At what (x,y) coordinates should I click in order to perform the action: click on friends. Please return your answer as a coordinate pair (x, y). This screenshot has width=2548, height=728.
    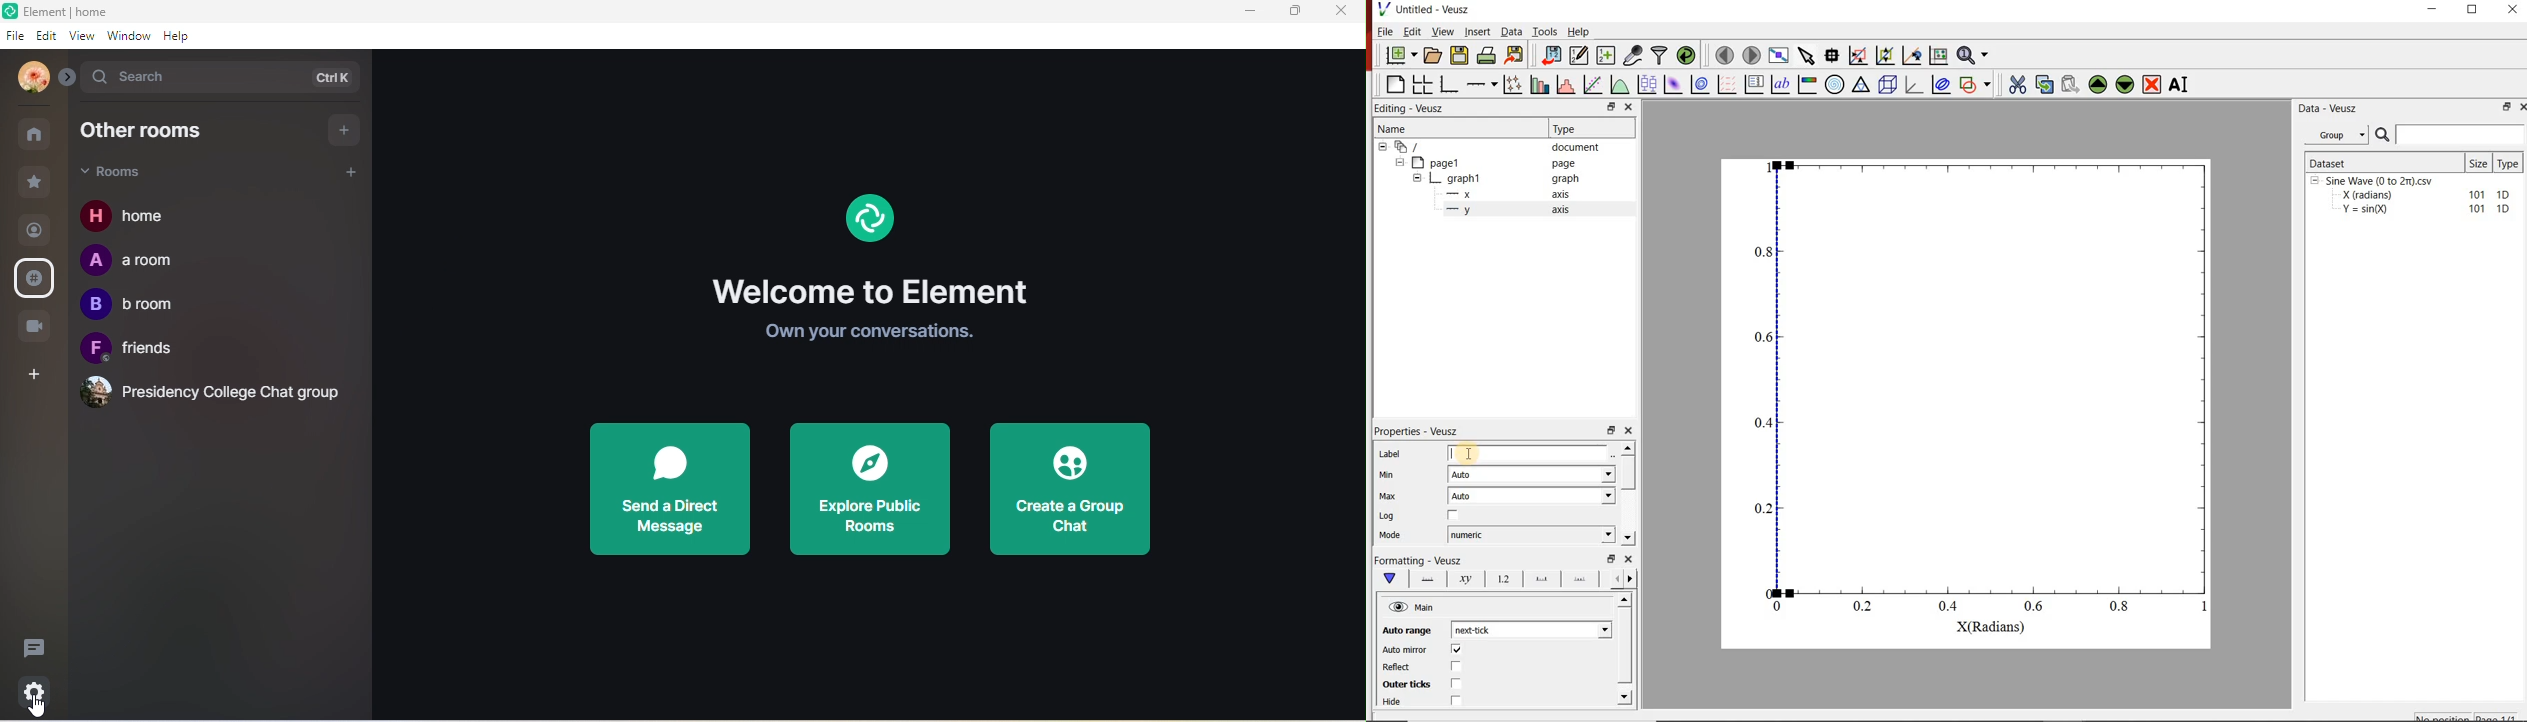
    Looking at the image, I should click on (140, 350).